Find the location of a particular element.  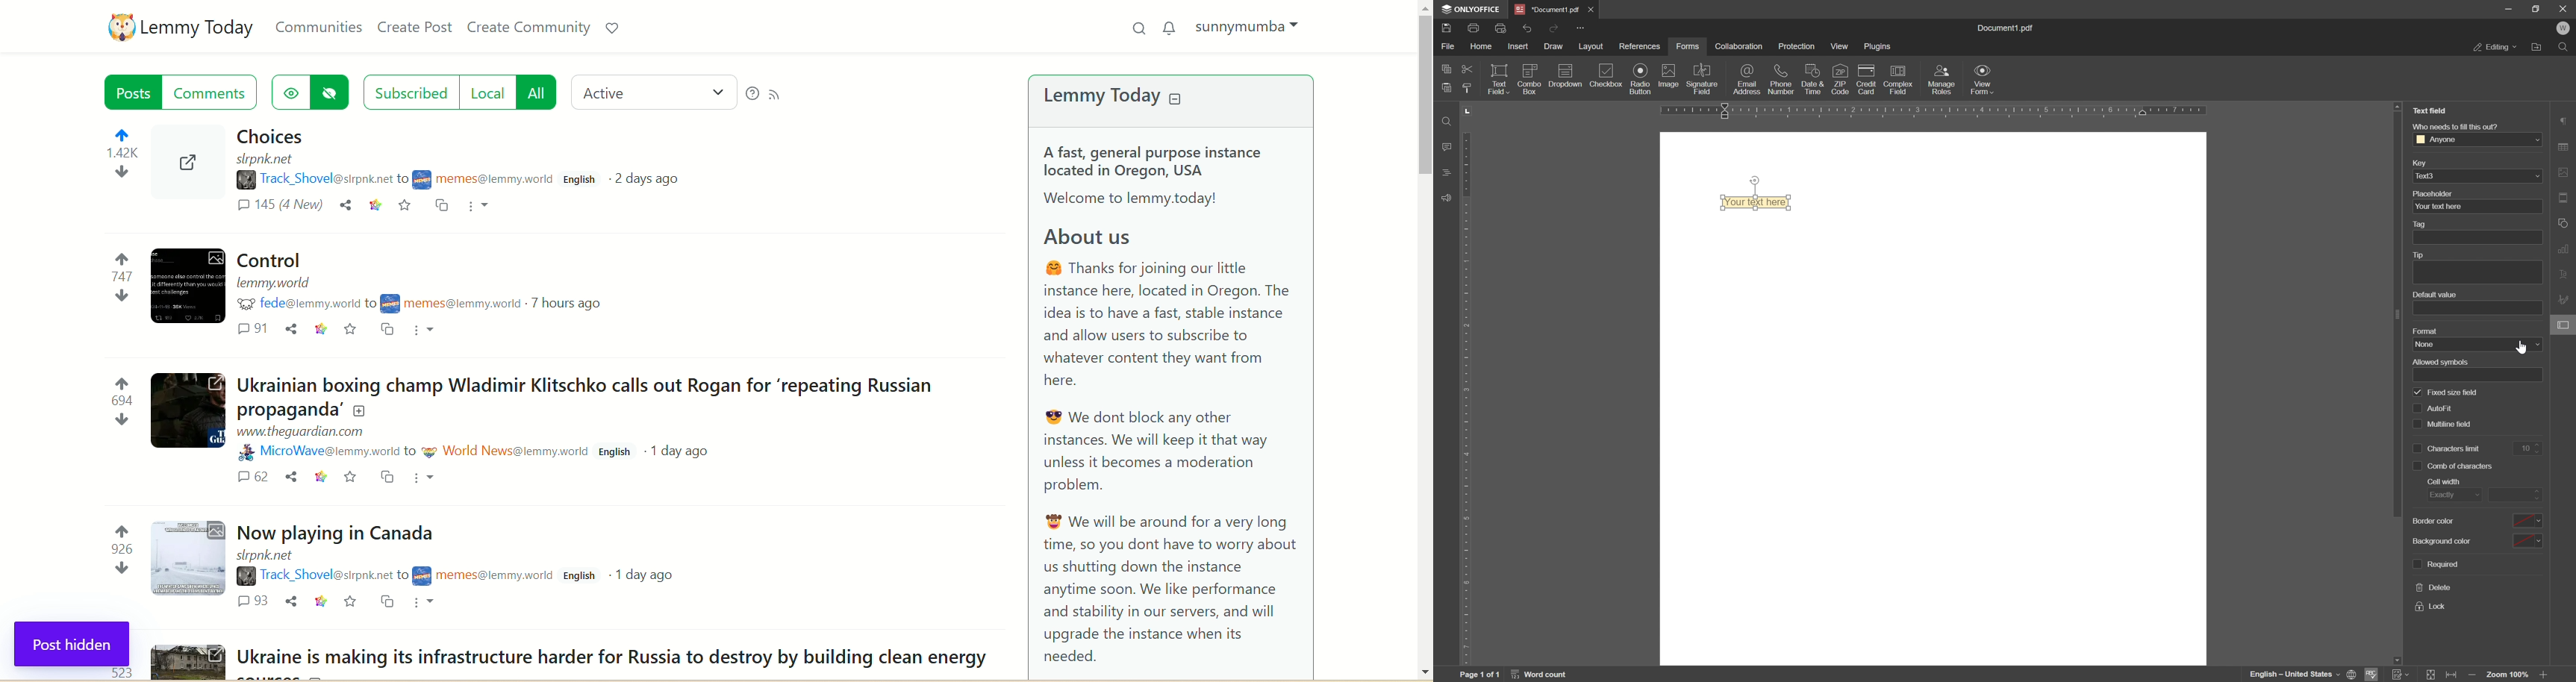

comb of characters is located at coordinates (2528, 449).